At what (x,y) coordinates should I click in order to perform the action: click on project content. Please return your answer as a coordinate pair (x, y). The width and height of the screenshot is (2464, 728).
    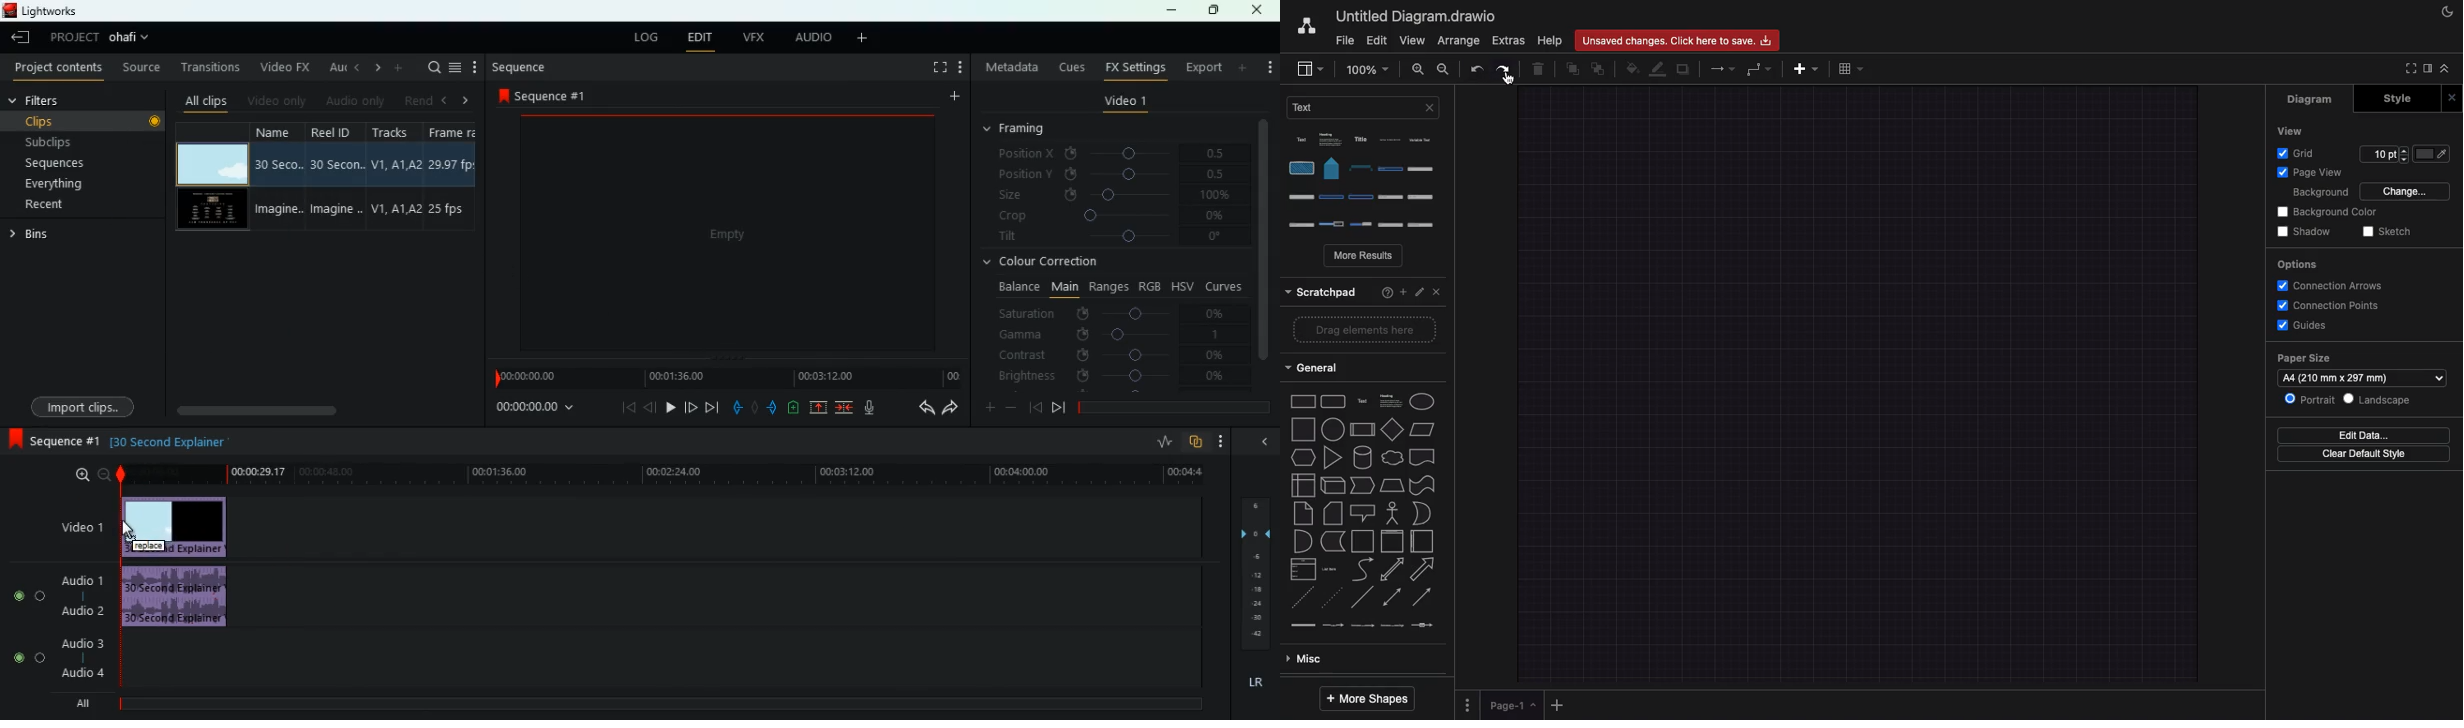
    Looking at the image, I should click on (59, 69).